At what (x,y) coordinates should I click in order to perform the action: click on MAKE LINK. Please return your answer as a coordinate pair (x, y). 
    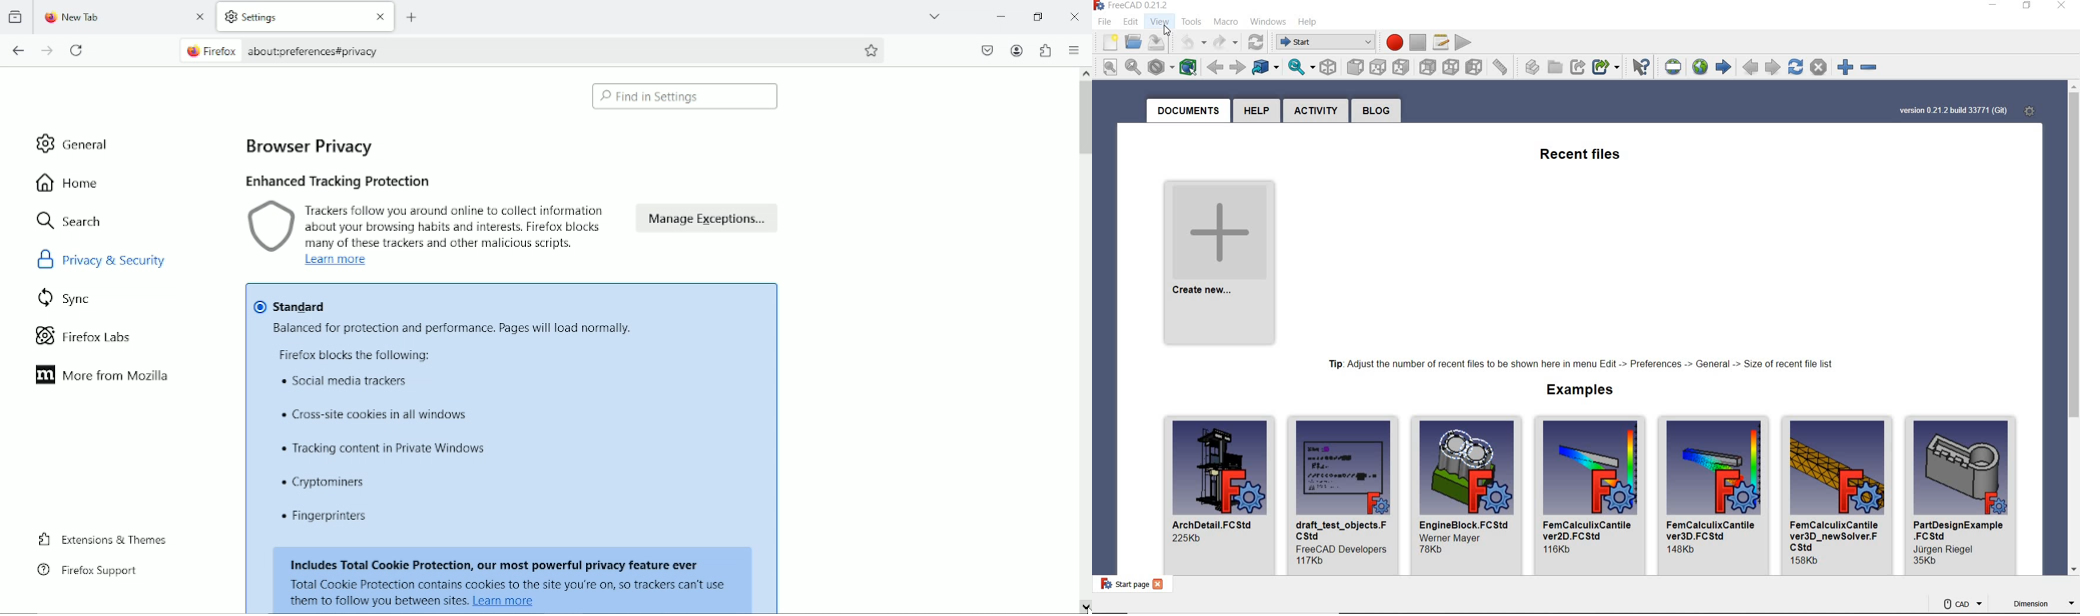
    Looking at the image, I should click on (1577, 66).